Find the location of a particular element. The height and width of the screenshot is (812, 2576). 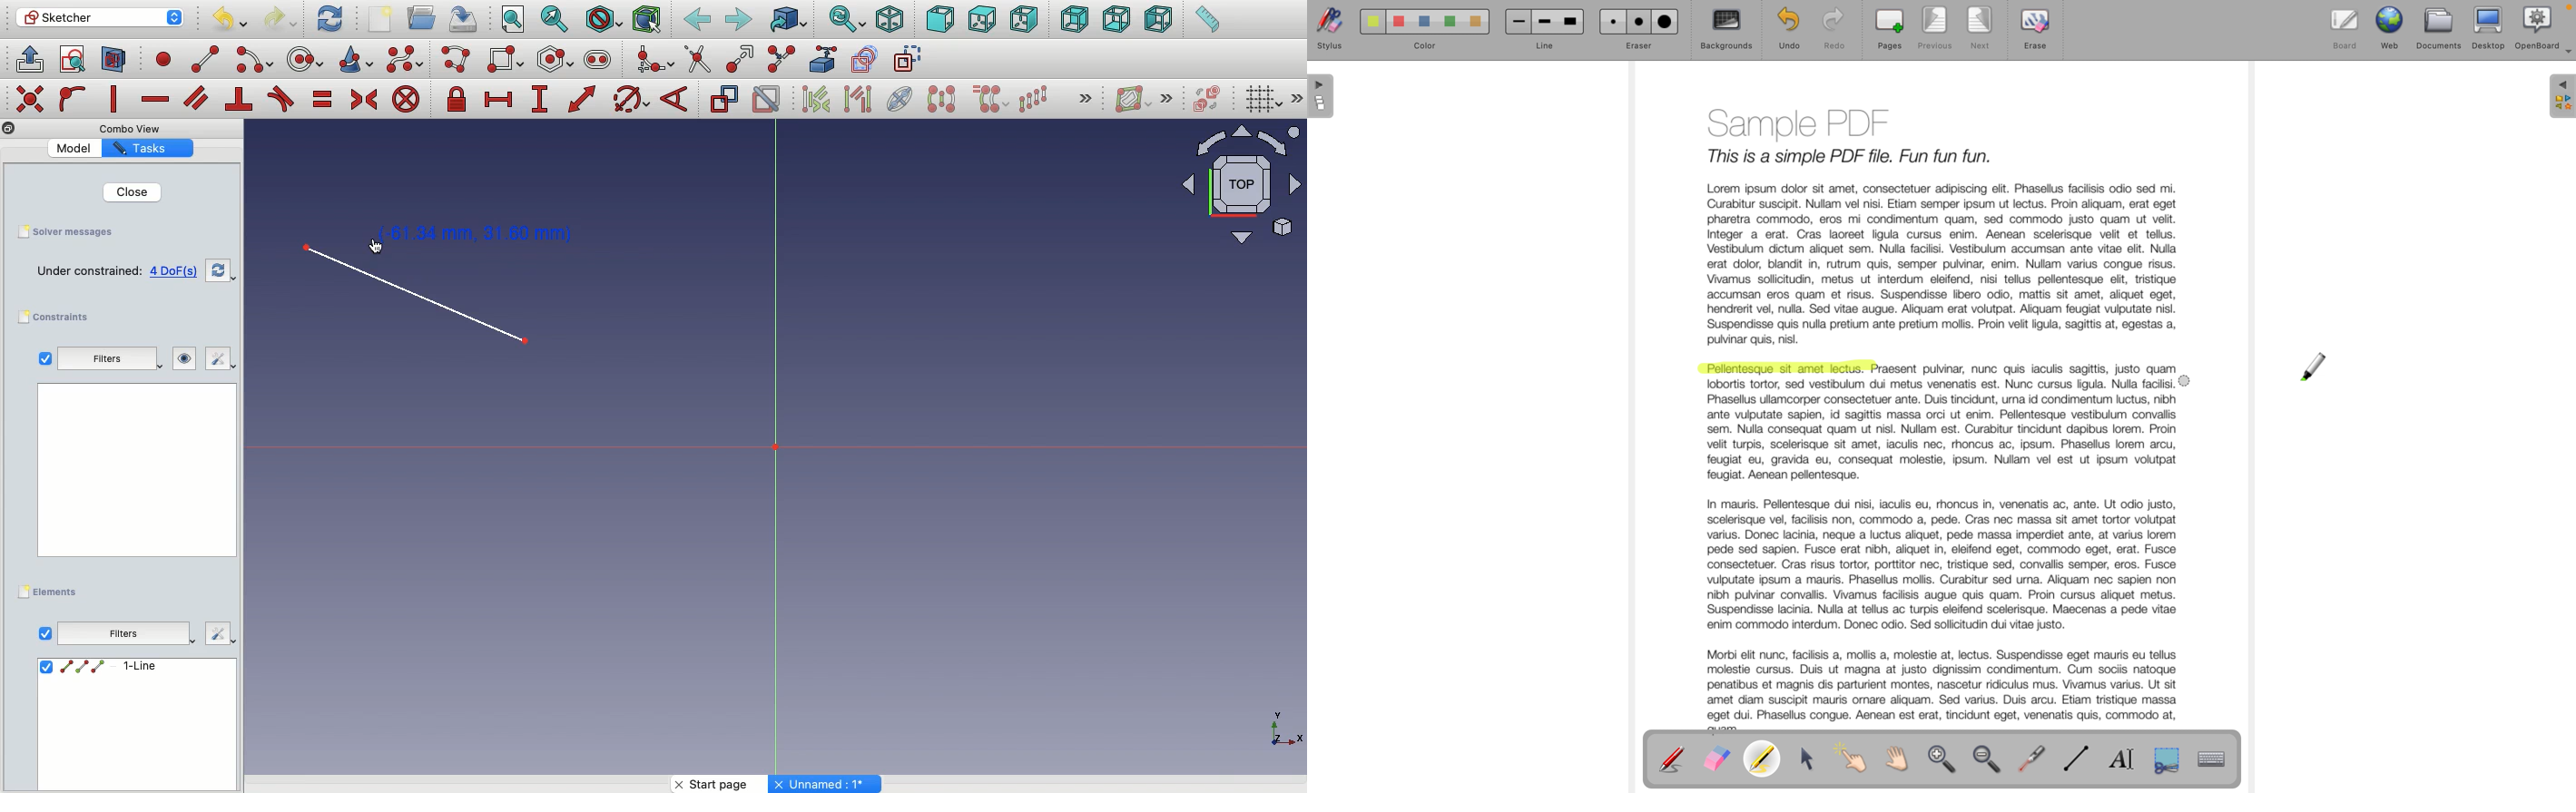

Open is located at coordinates (424, 17).